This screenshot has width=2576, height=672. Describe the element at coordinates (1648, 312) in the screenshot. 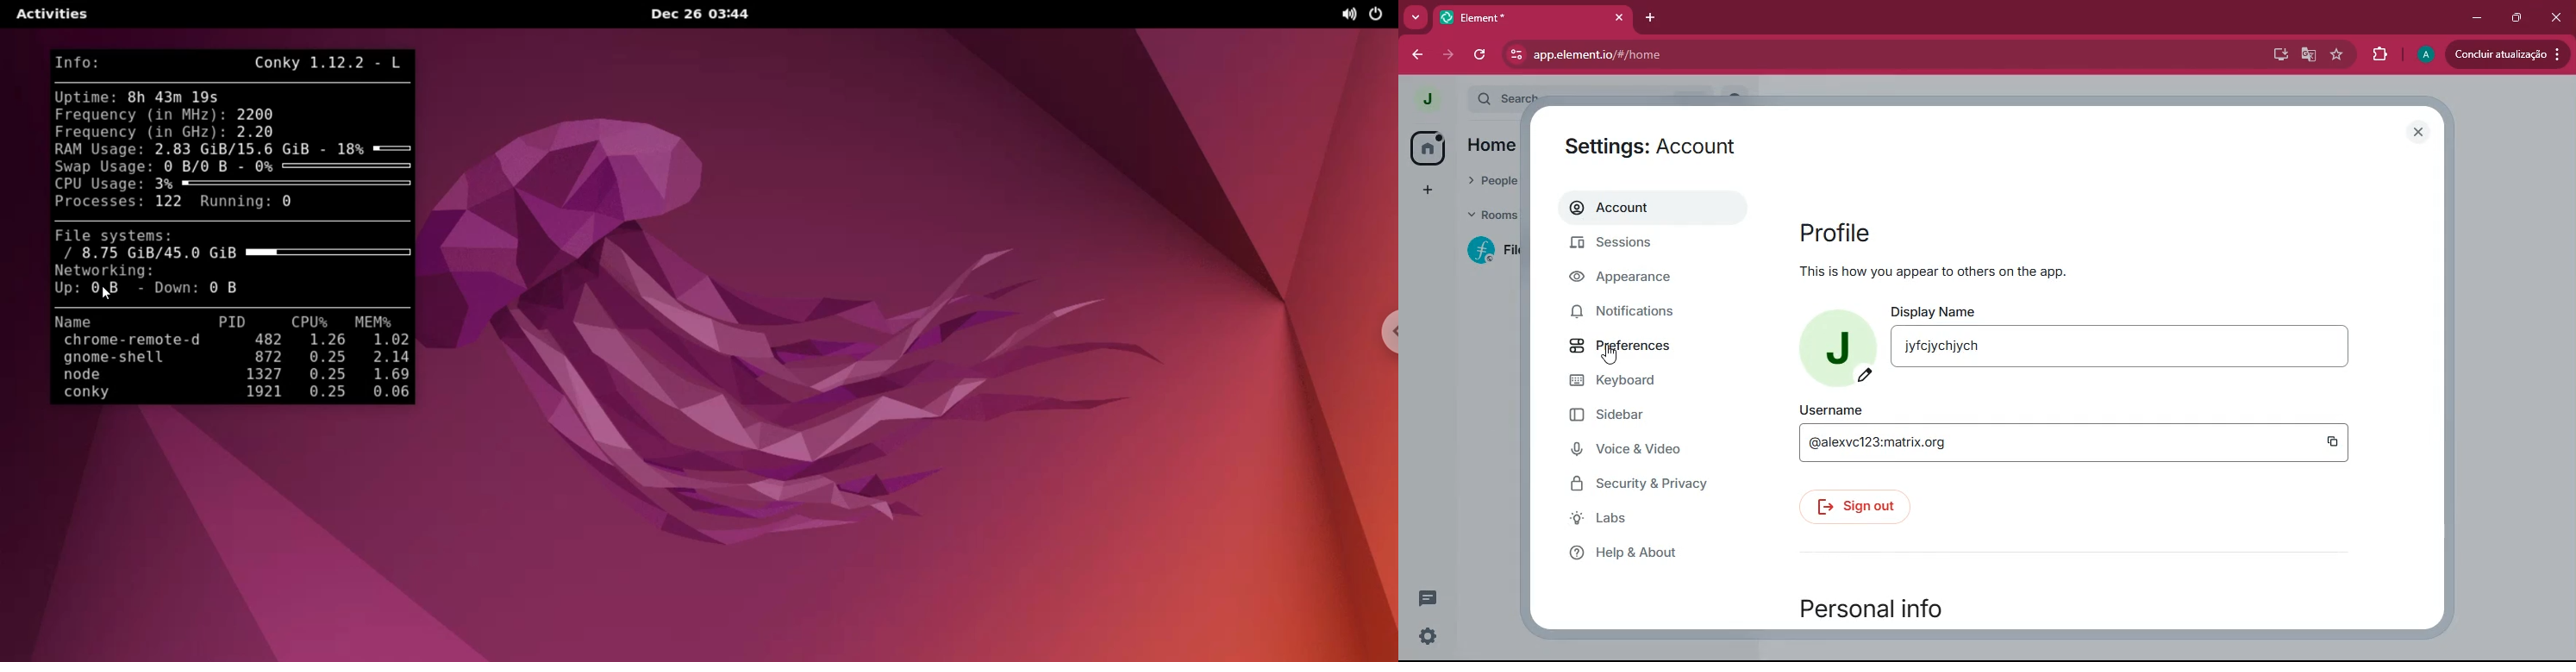

I see `notifications` at that location.